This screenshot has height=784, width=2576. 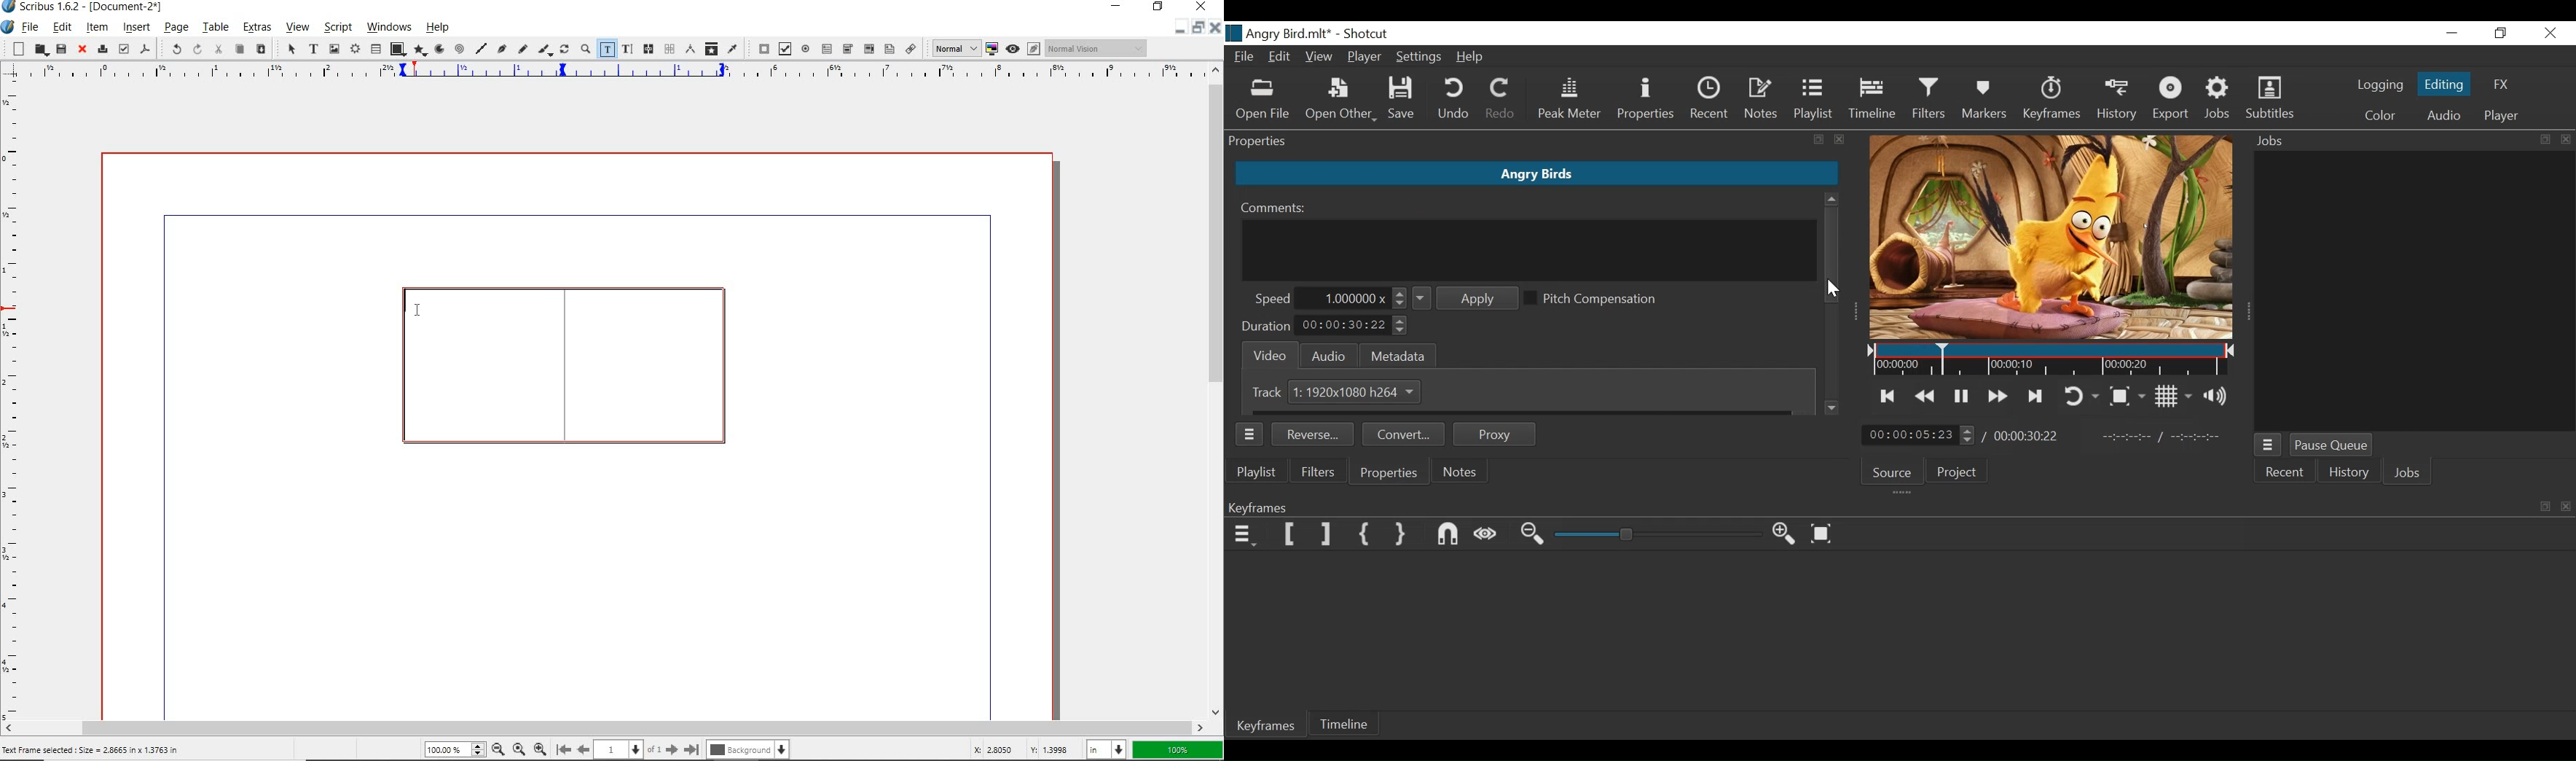 What do you see at coordinates (1261, 101) in the screenshot?
I see `Open File` at bounding box center [1261, 101].